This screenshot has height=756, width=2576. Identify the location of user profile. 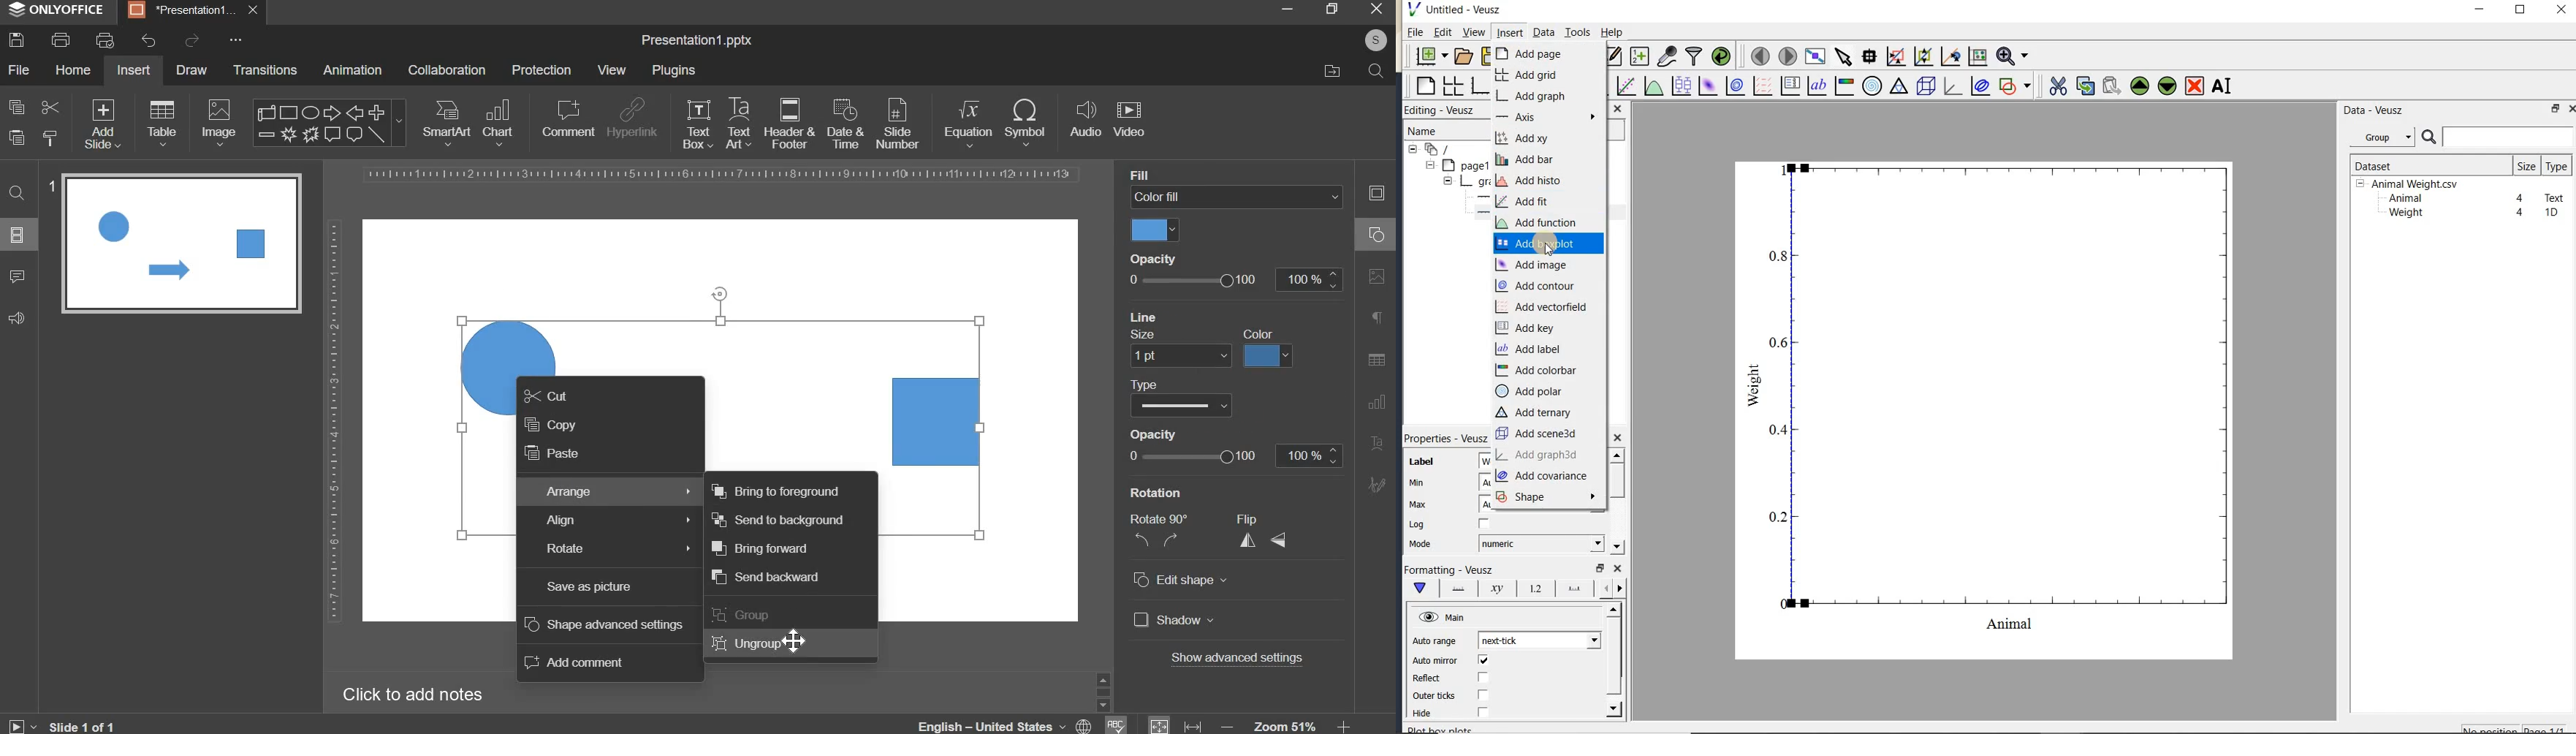
(1375, 40).